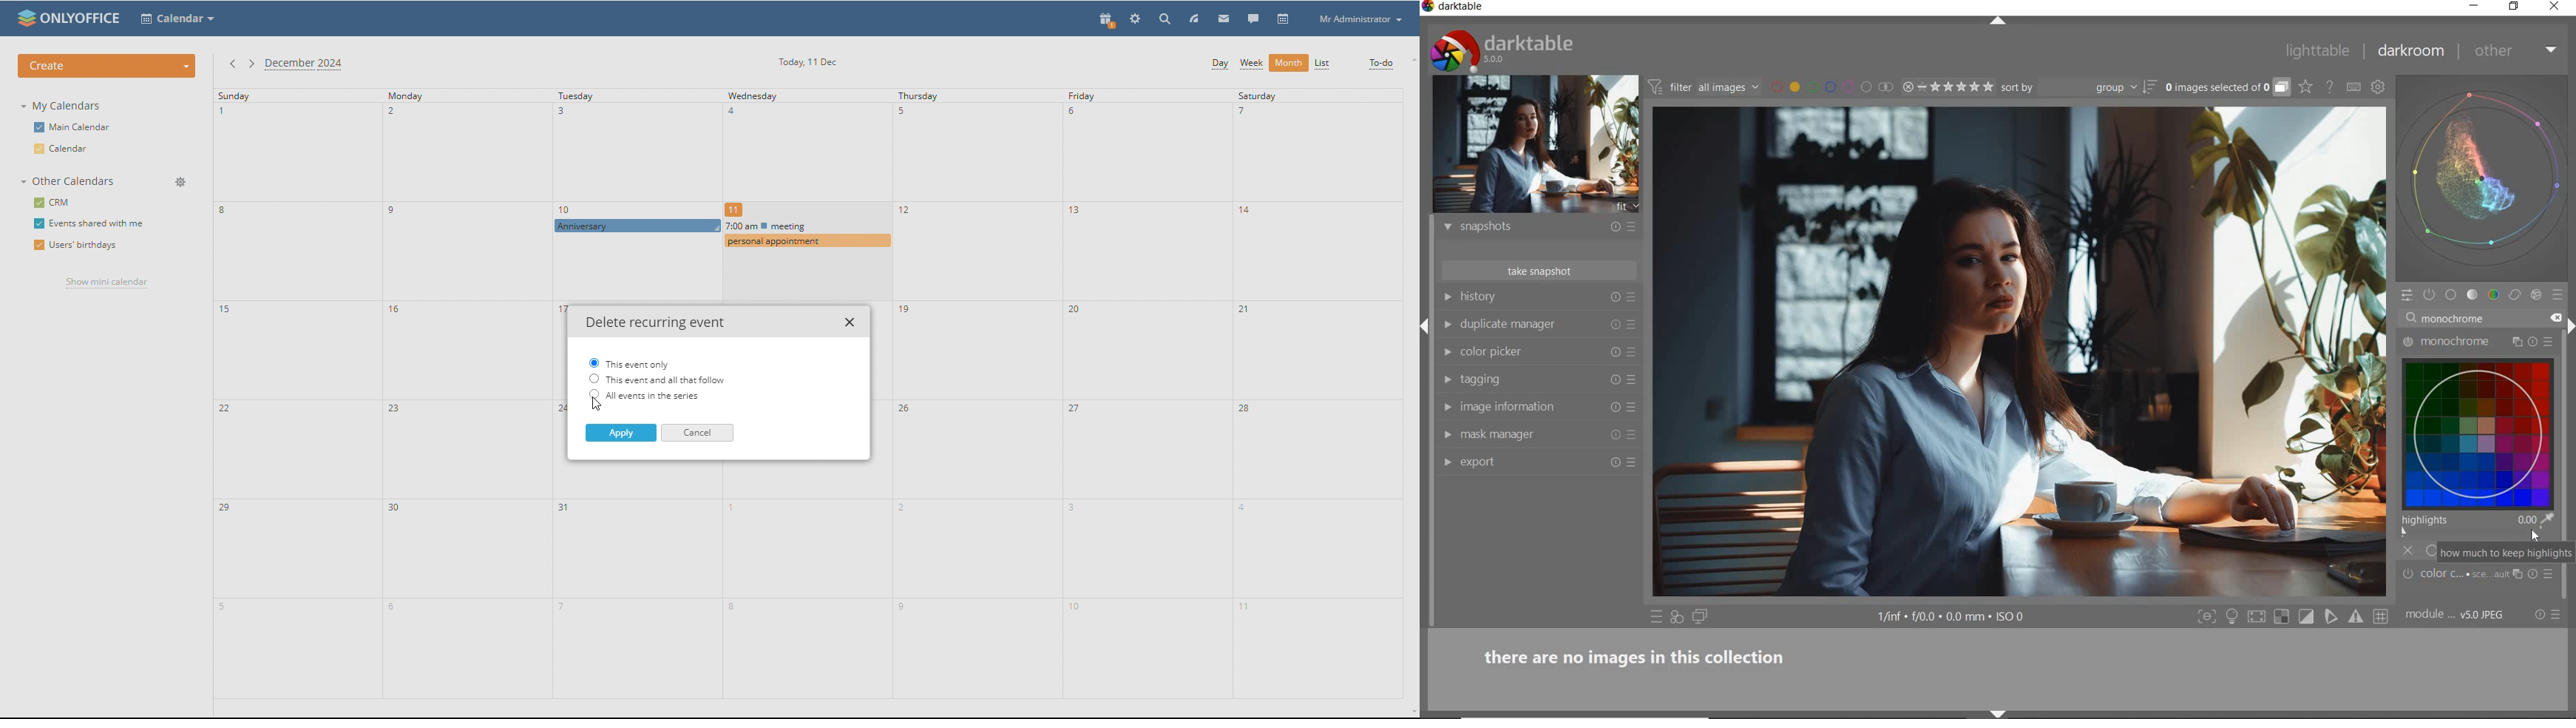  I want to click on reset, so click(1614, 464).